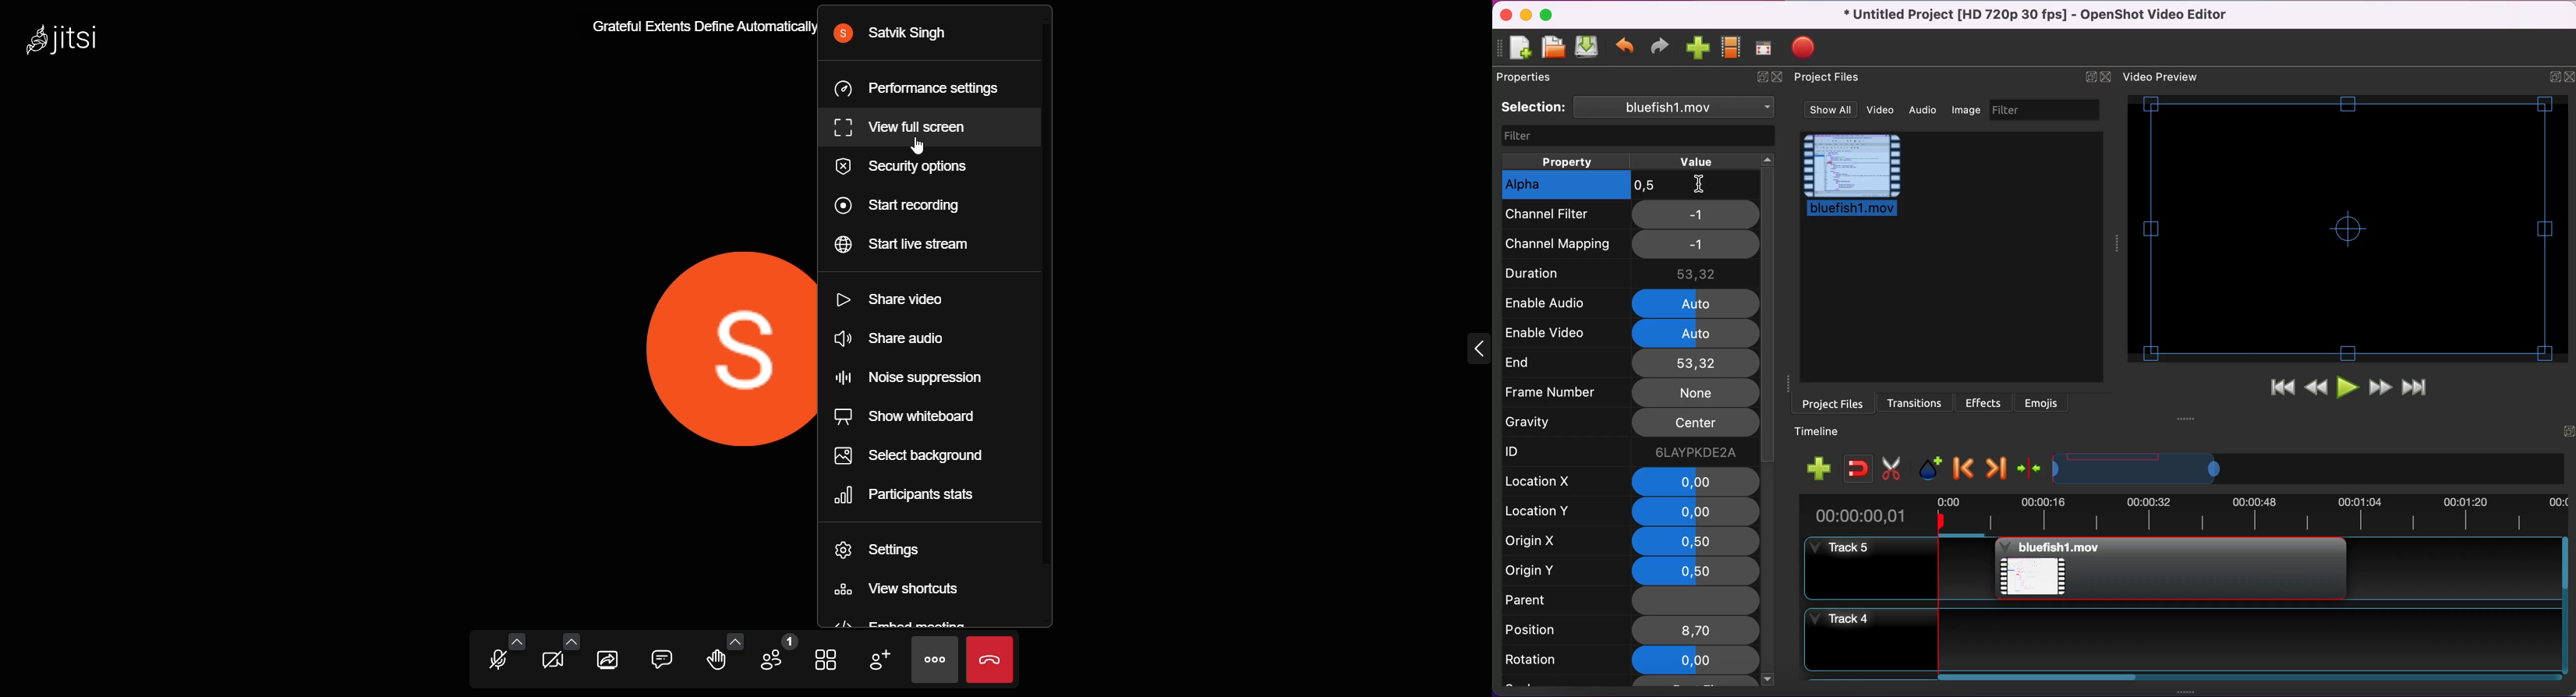  Describe the element at coordinates (1695, 363) in the screenshot. I see `53,32` at that location.